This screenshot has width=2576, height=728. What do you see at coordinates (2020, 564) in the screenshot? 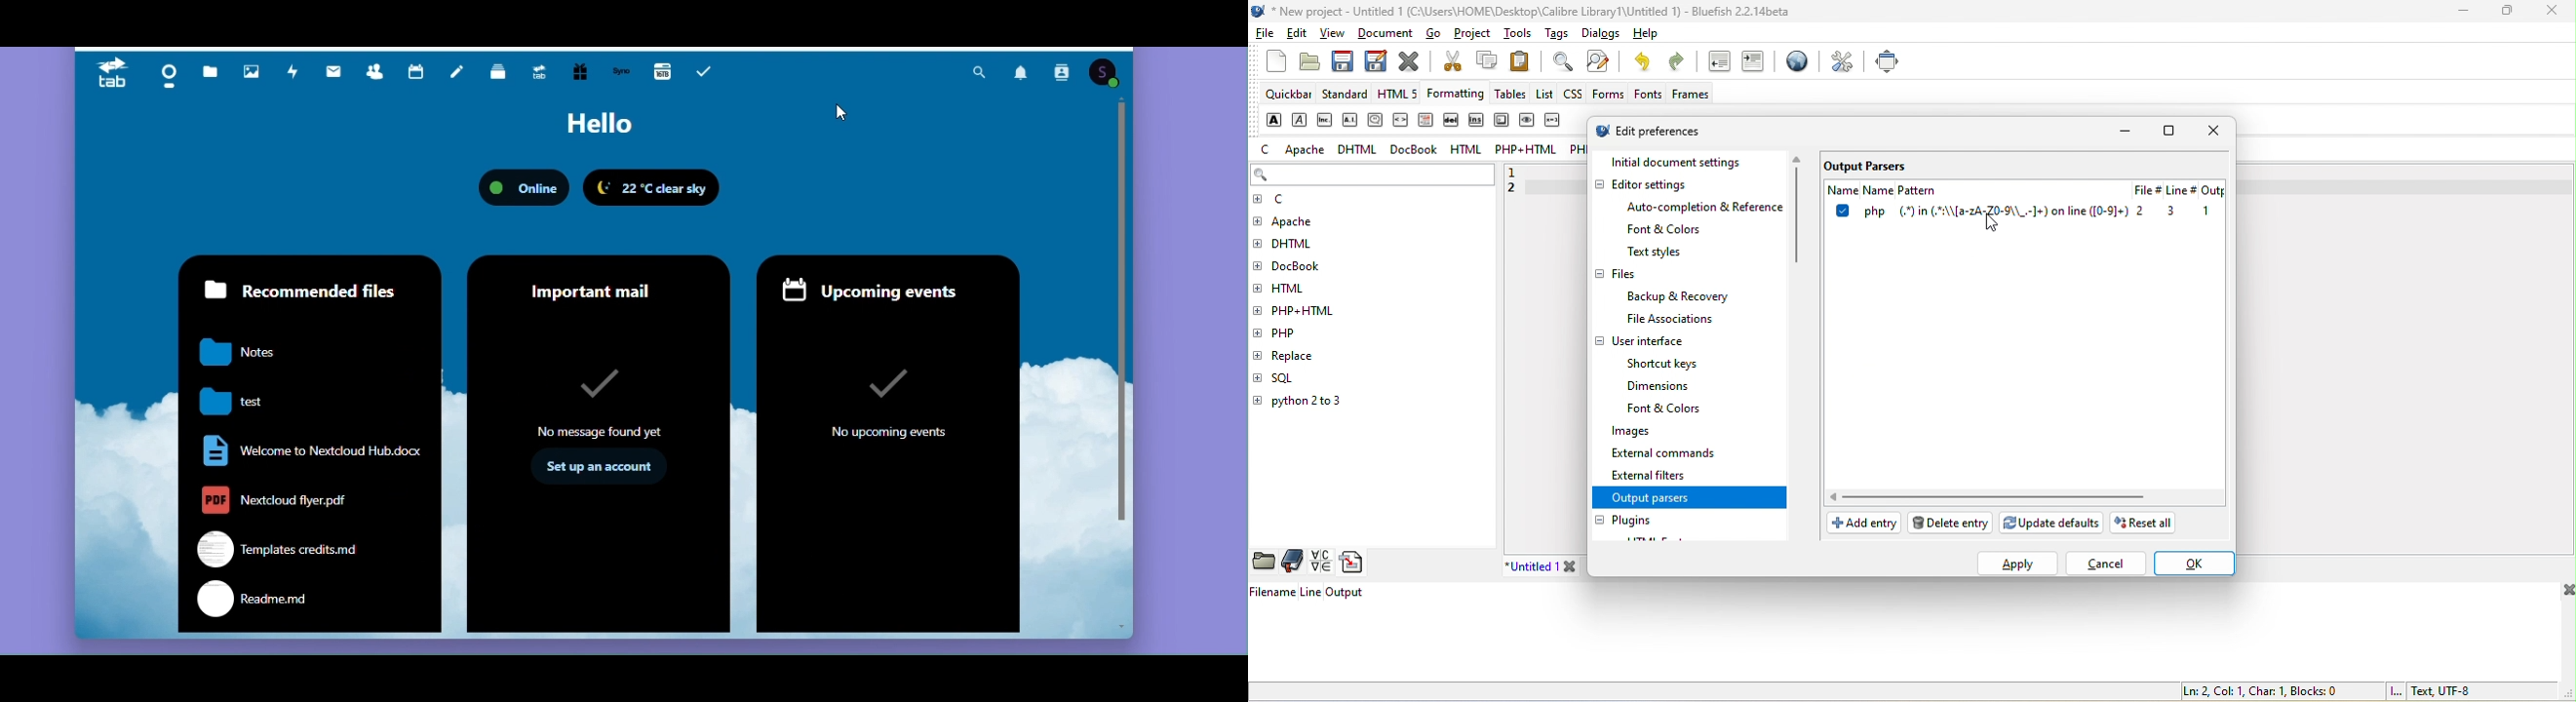
I see `apply` at bounding box center [2020, 564].